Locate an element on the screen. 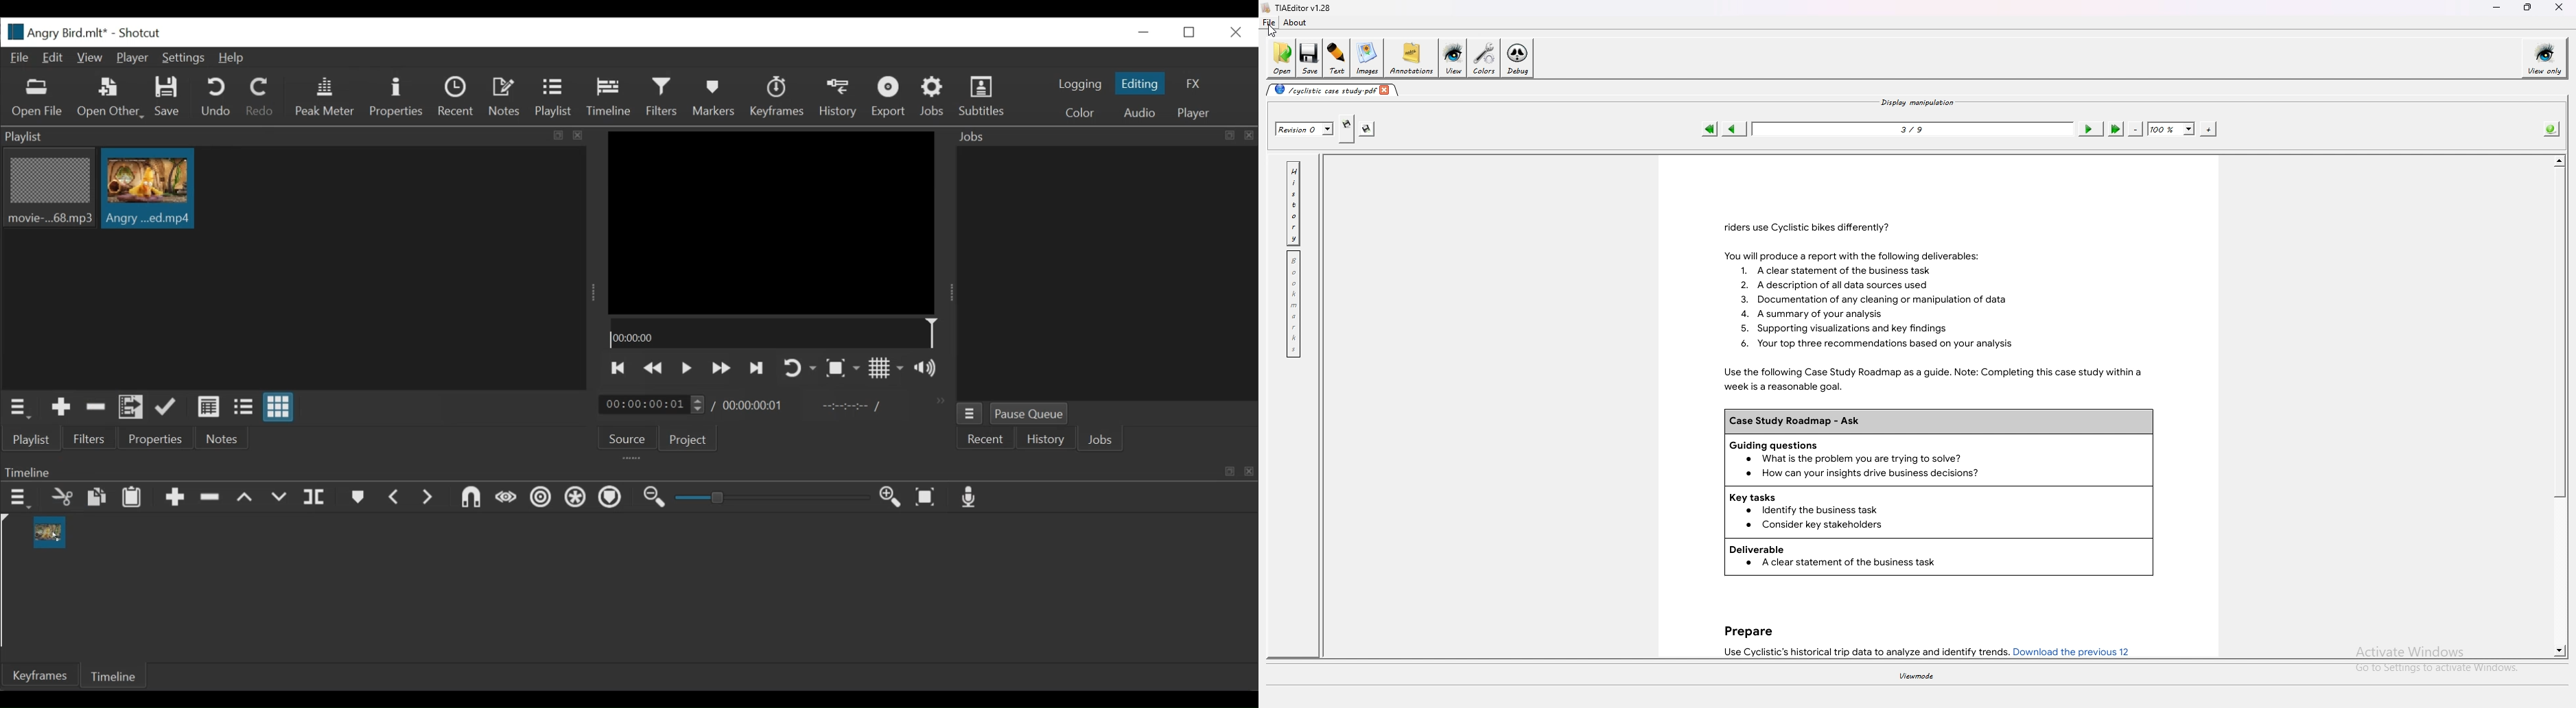  Append is located at coordinates (174, 498).